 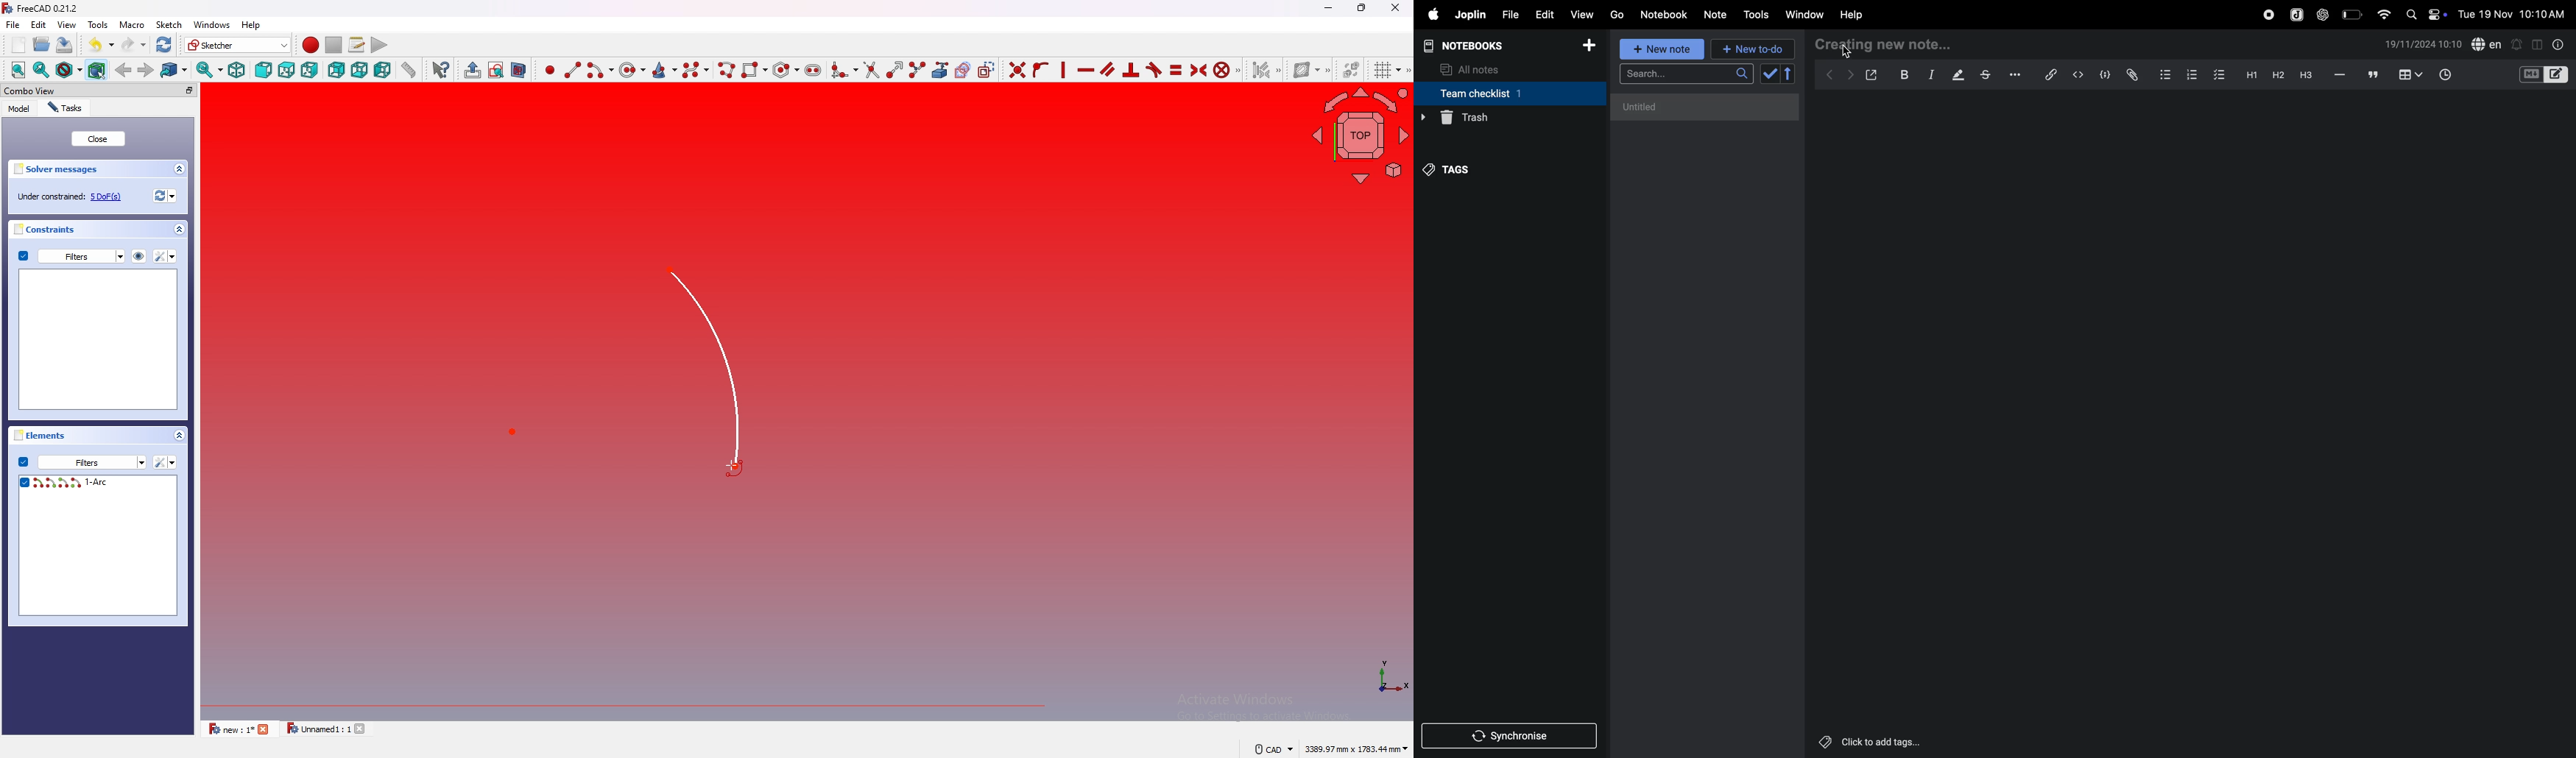 What do you see at coordinates (363, 729) in the screenshot?
I see `close` at bounding box center [363, 729].